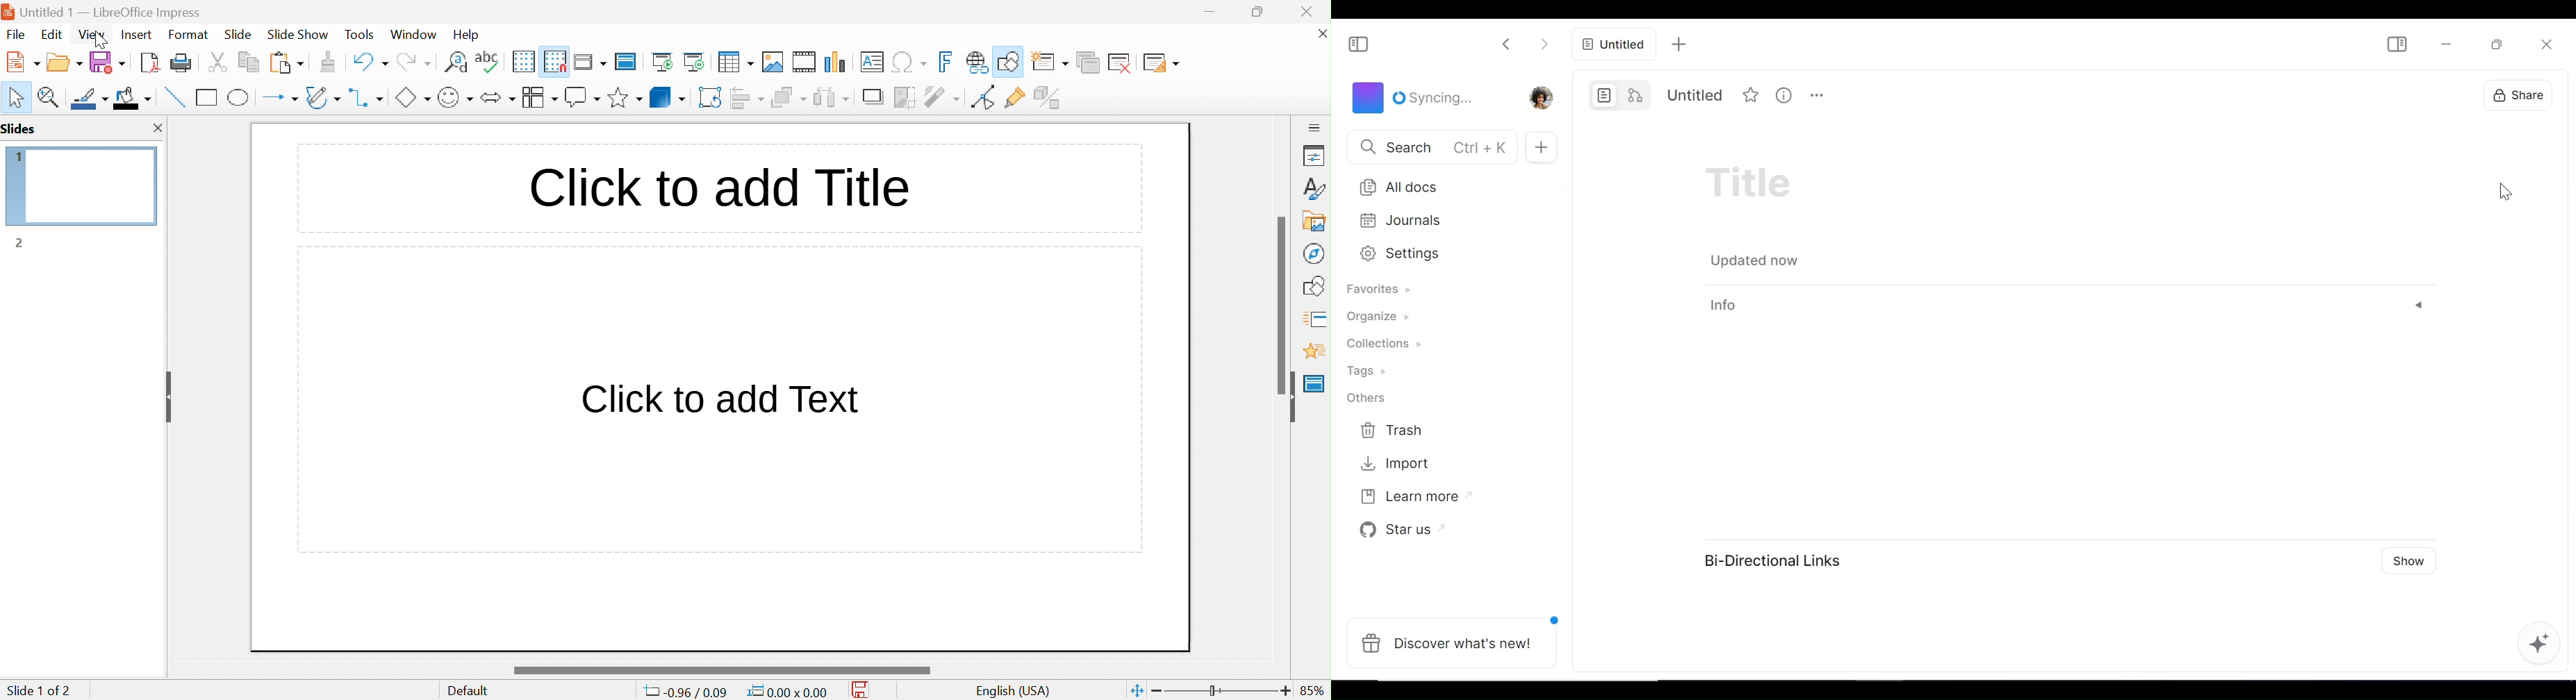  I want to click on curves and polygons, so click(322, 97).